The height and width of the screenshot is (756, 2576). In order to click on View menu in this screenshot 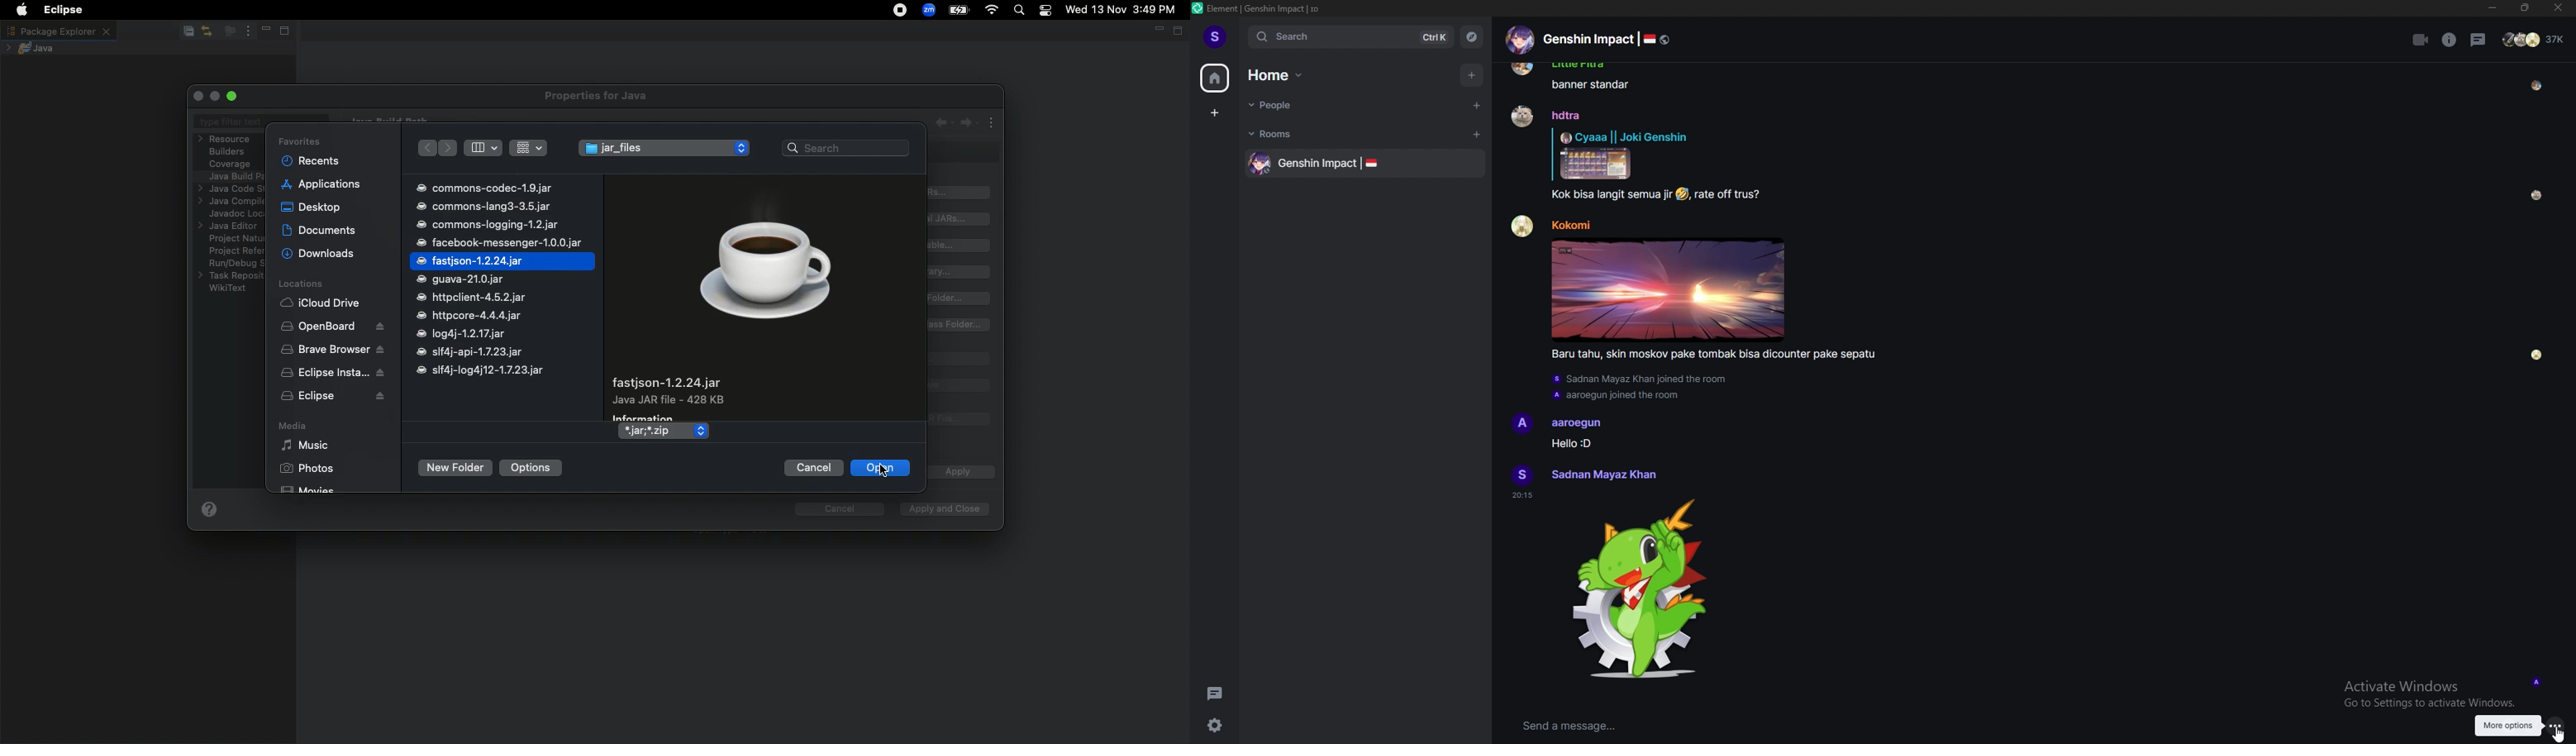, I will do `click(246, 31)`.